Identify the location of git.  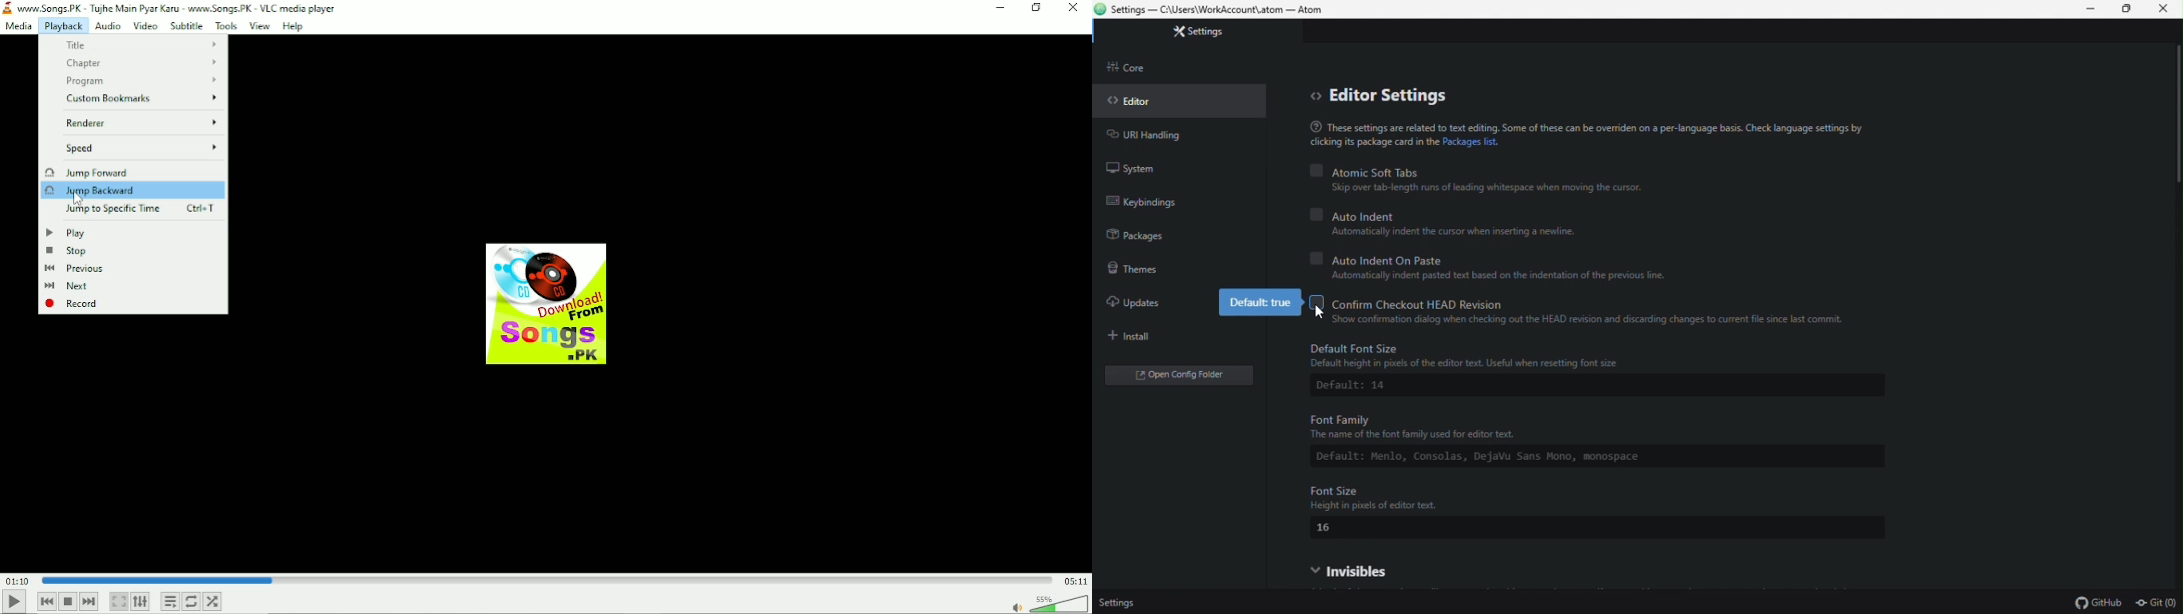
(2158, 602).